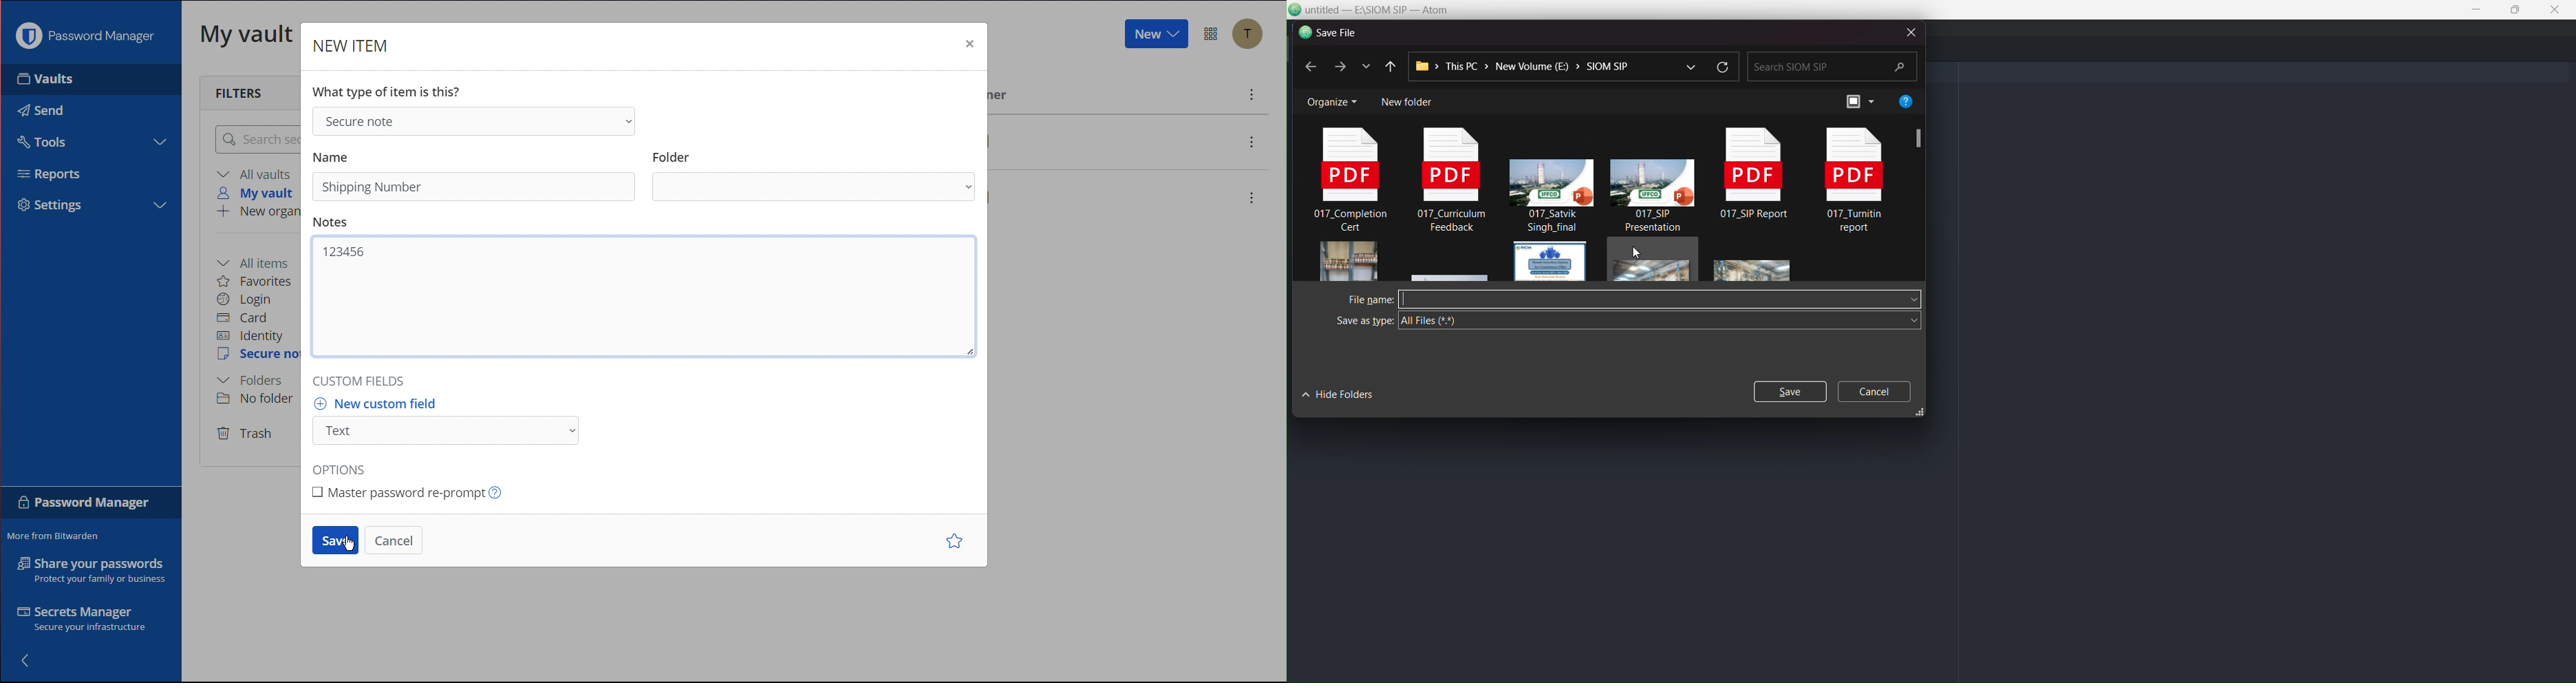 Image resolution: width=2576 pixels, height=700 pixels. I want to click on pdf file, so click(1346, 176).